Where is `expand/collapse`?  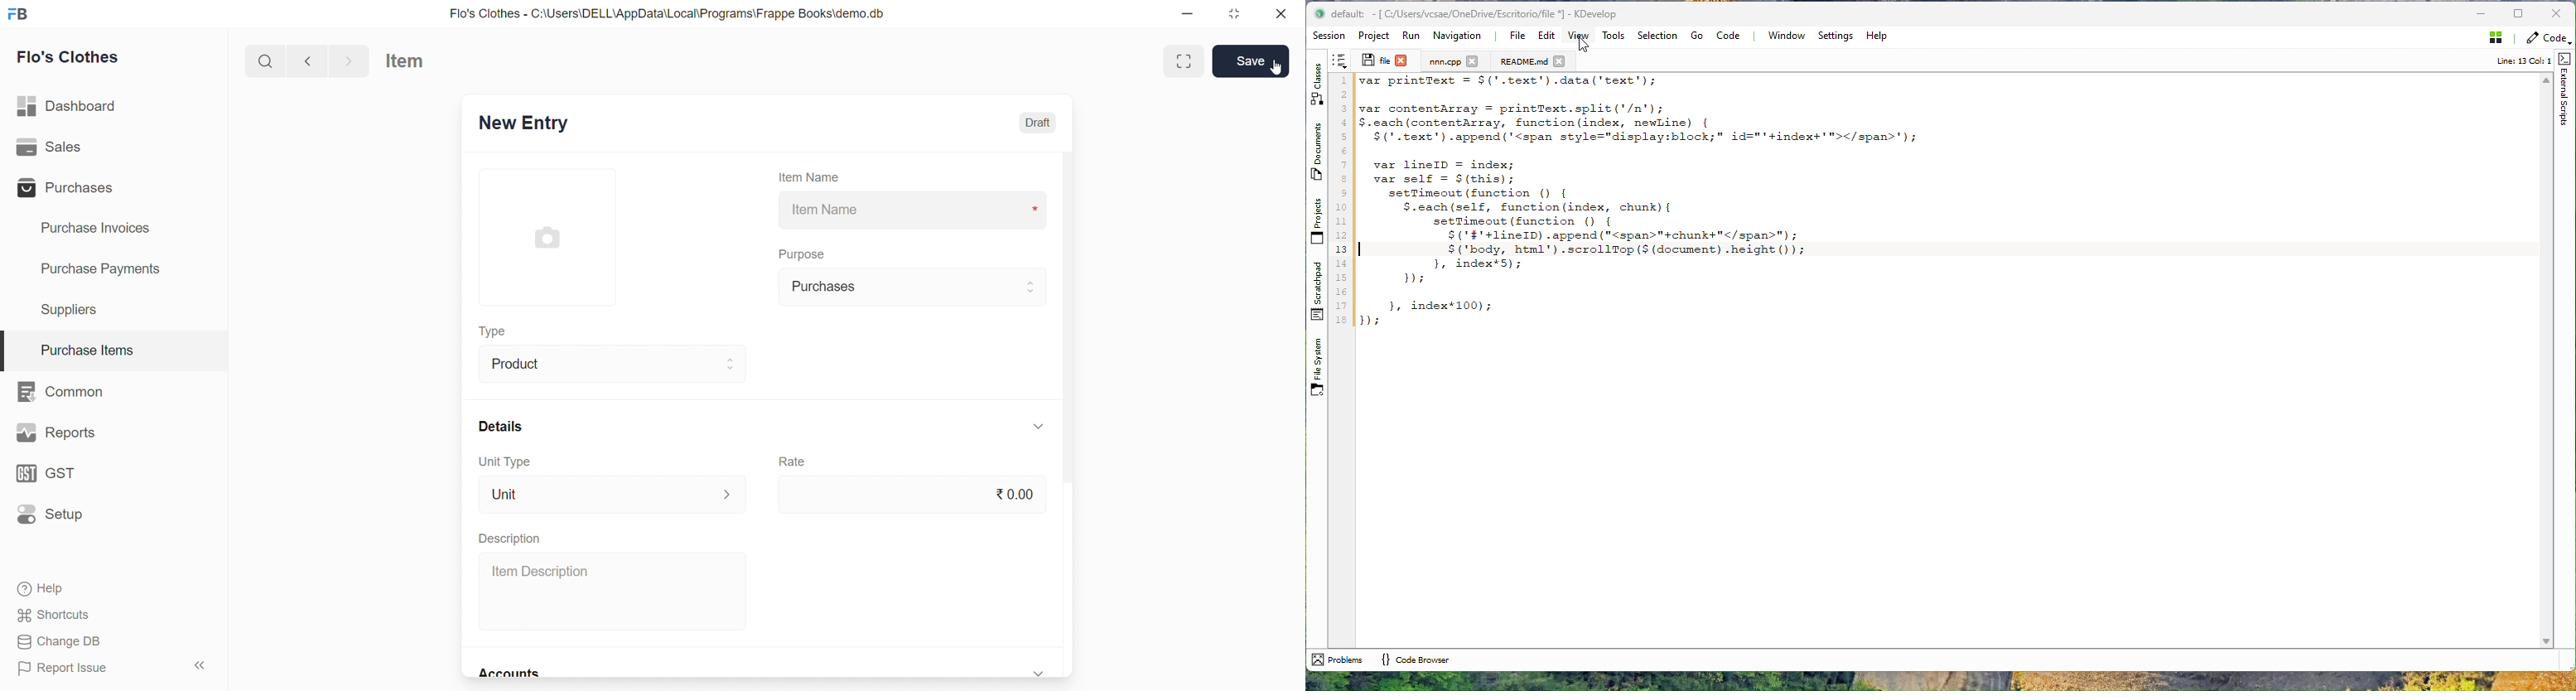 expand/collapse is located at coordinates (1039, 426).